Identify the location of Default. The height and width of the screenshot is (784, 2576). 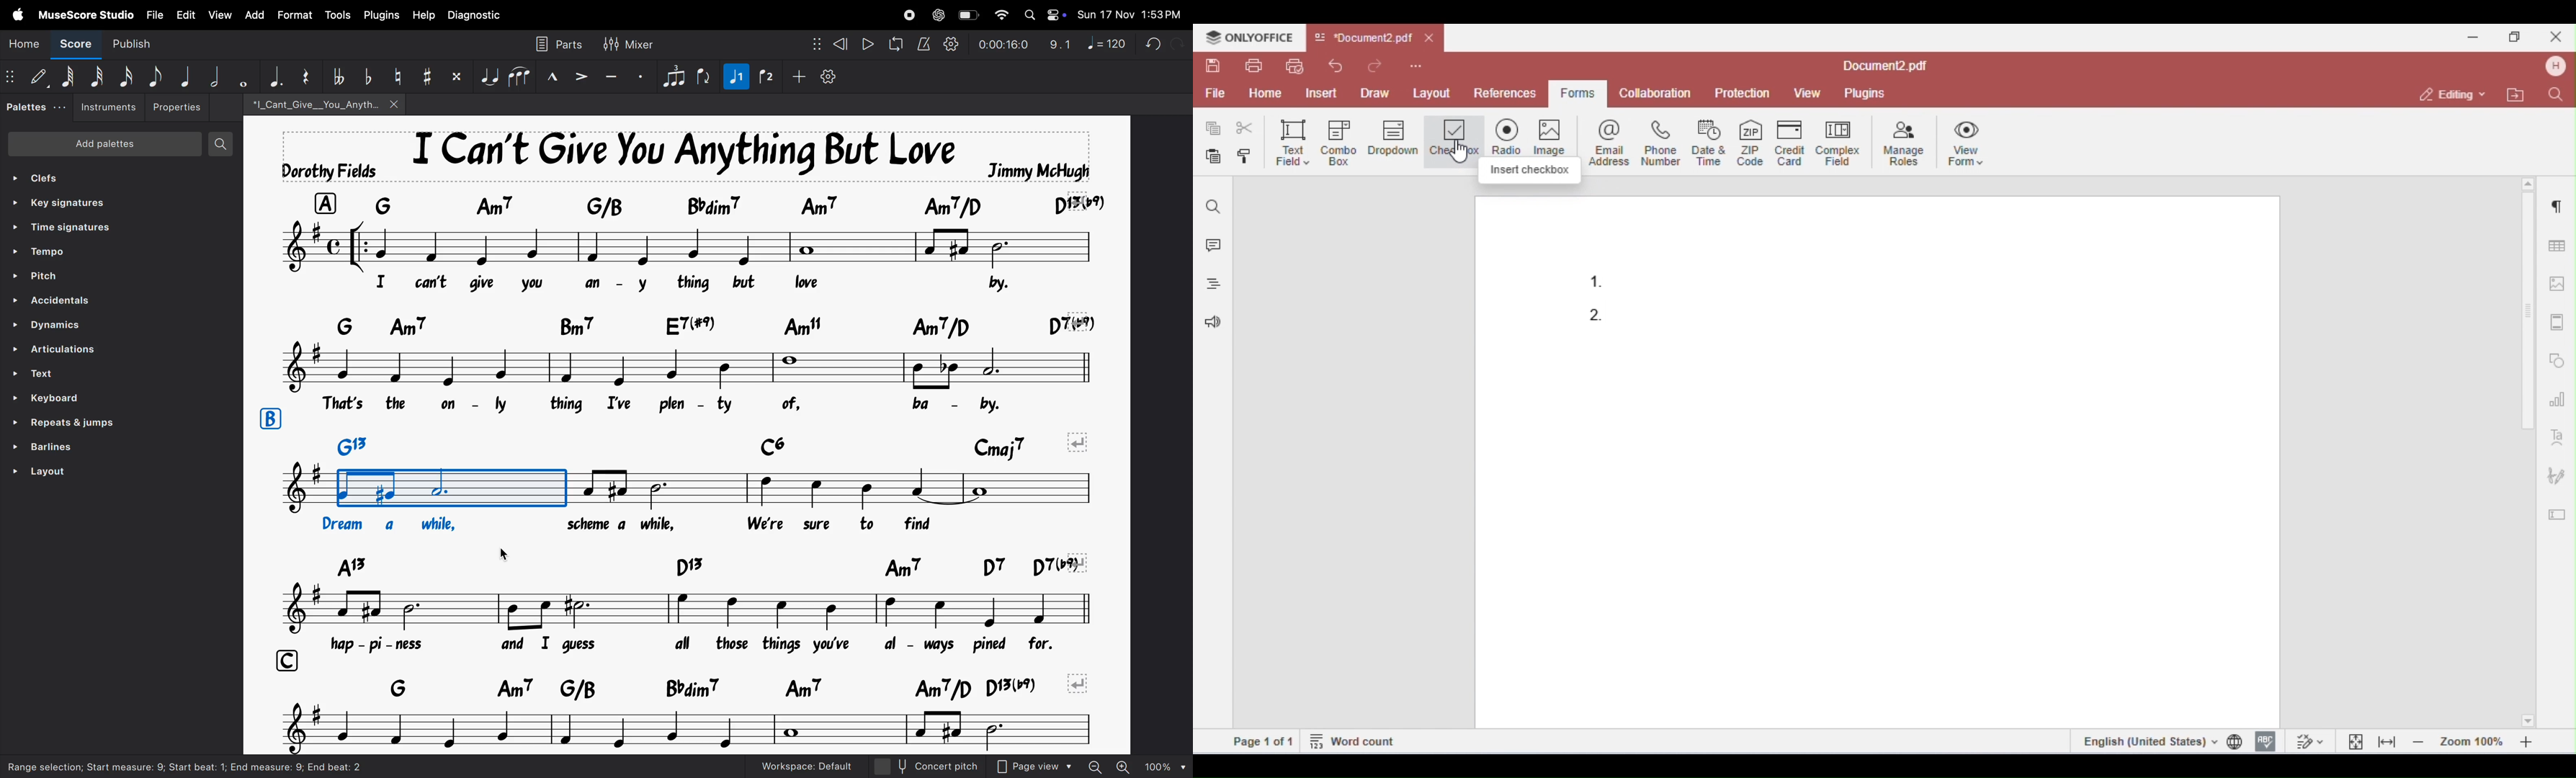
(37, 76).